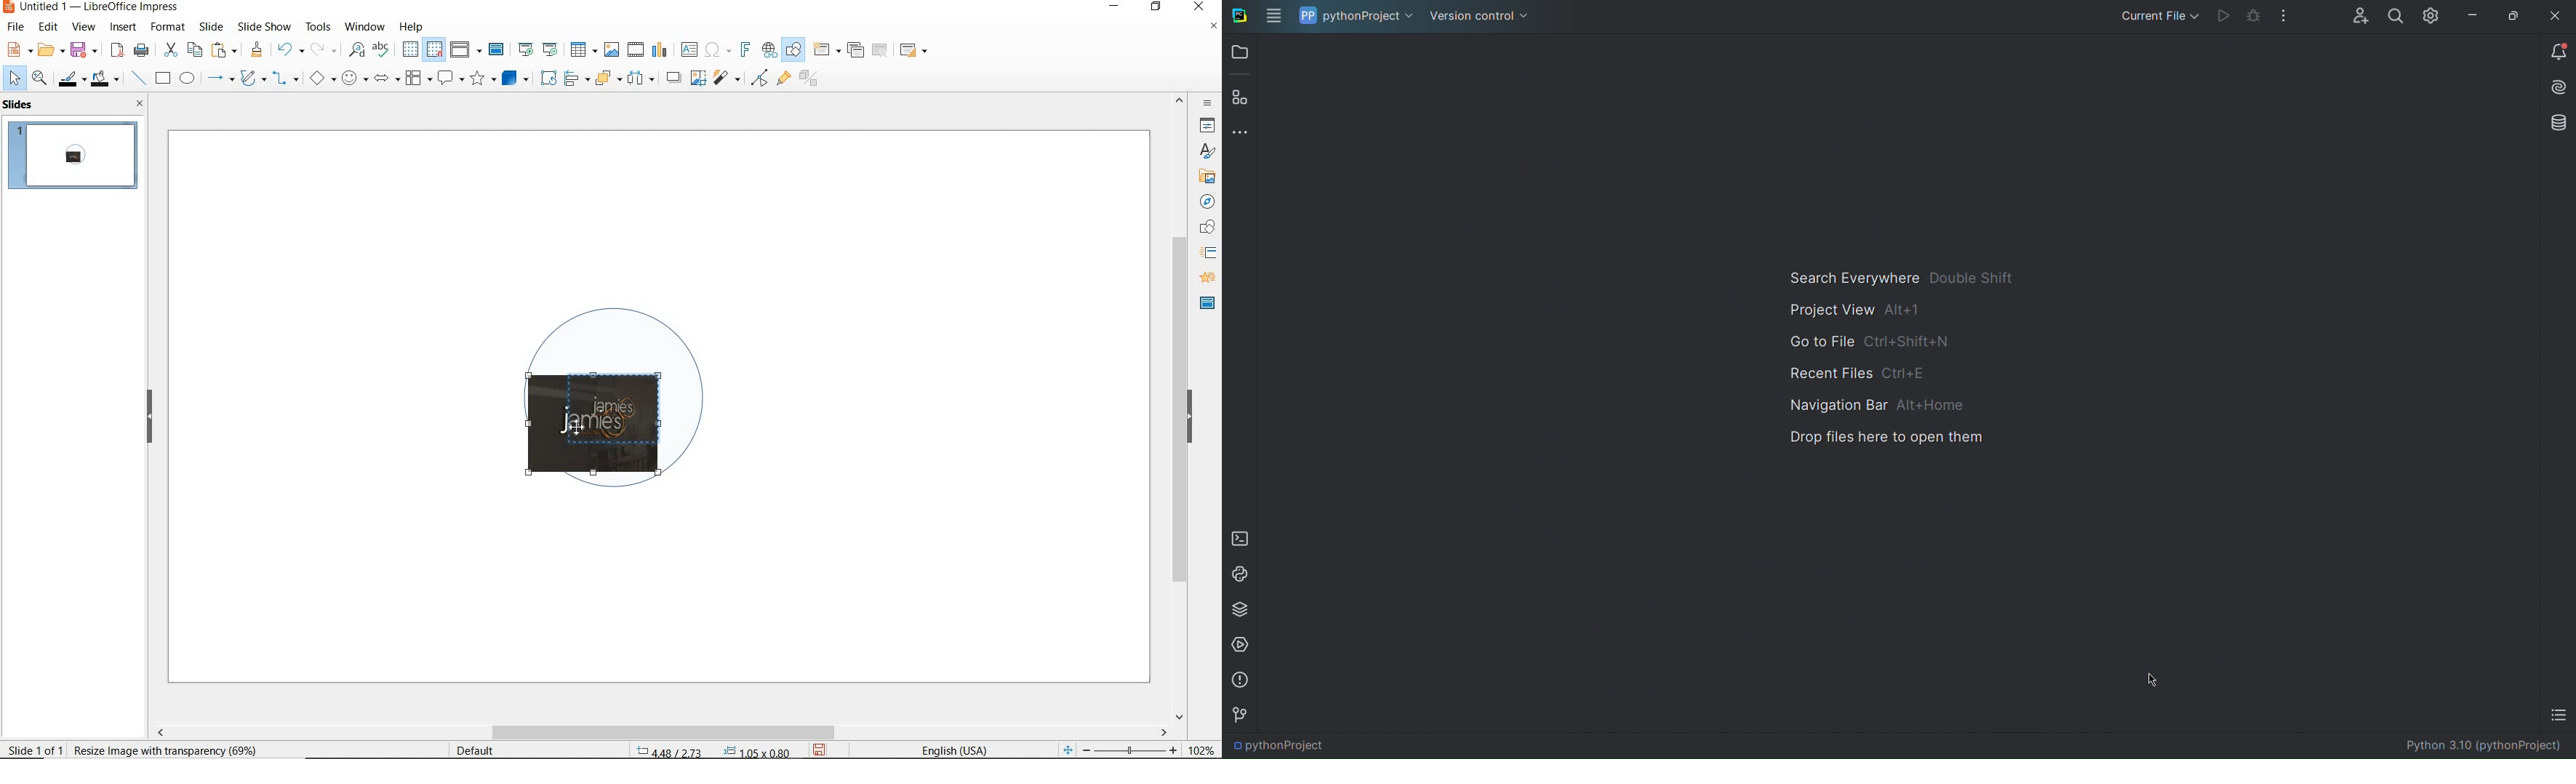 The image size is (2576, 784). I want to click on rectangle, so click(161, 79).